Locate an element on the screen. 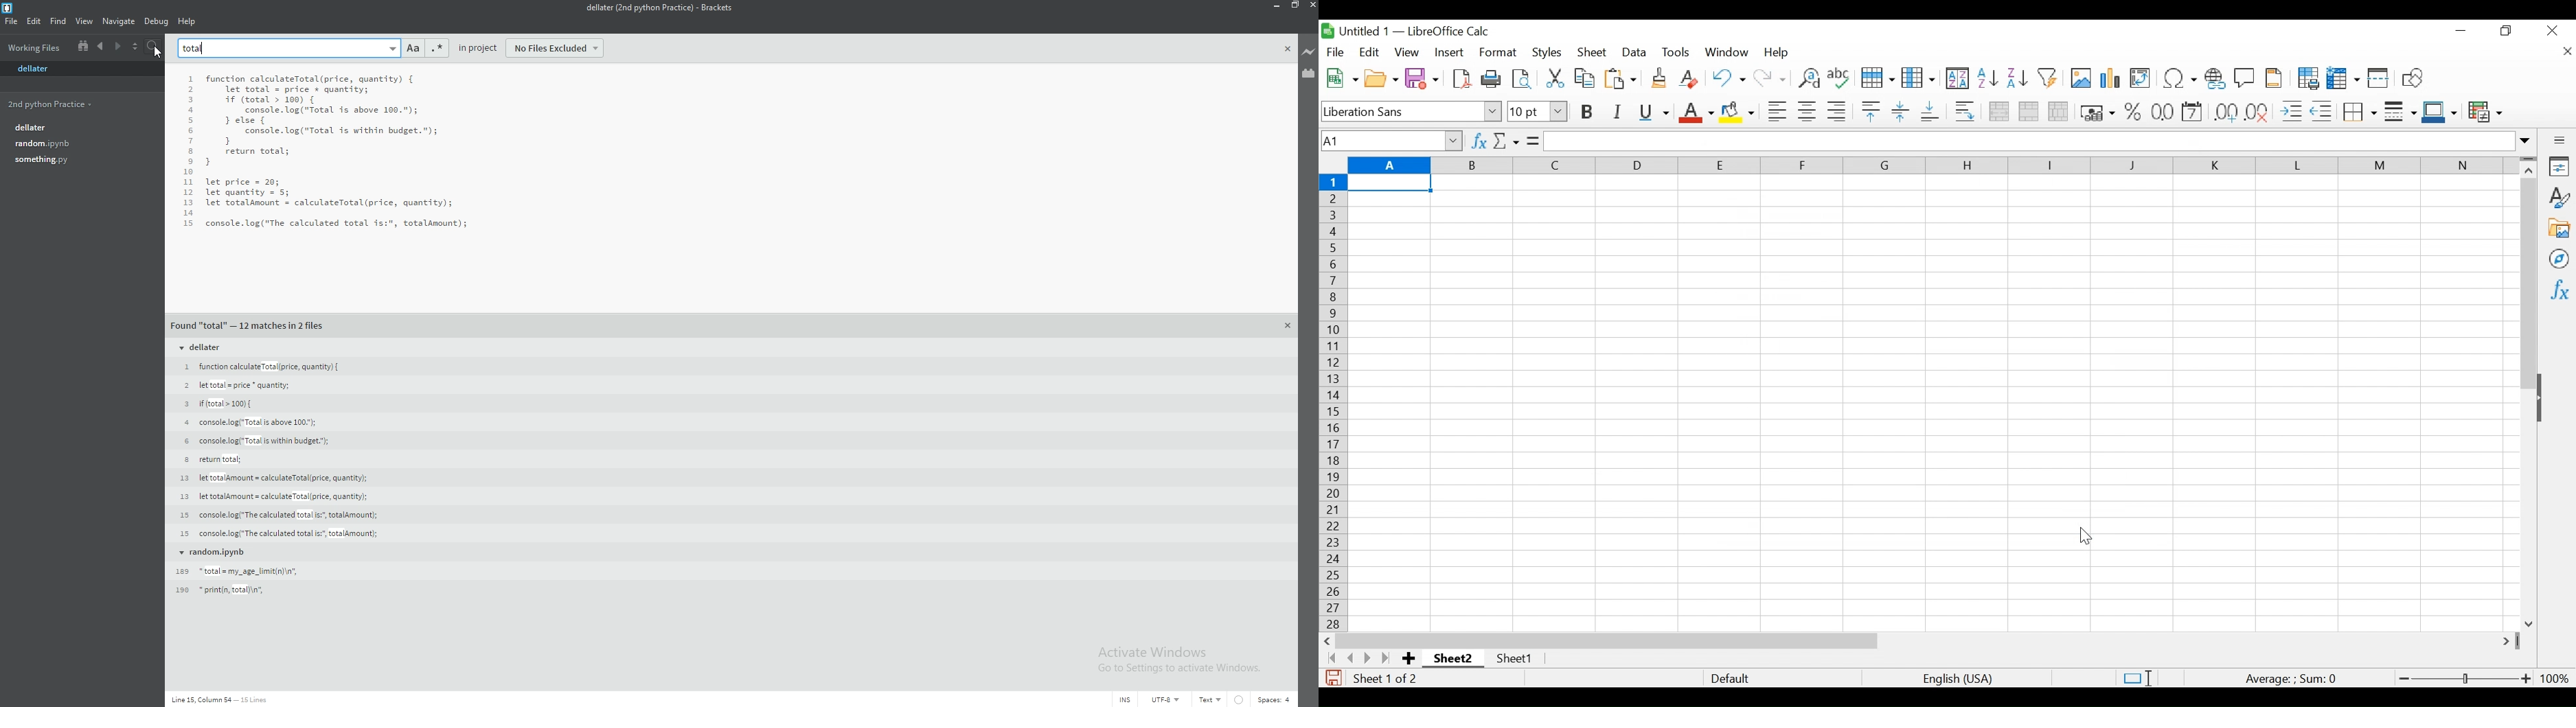  Align Top is located at coordinates (1870, 111).